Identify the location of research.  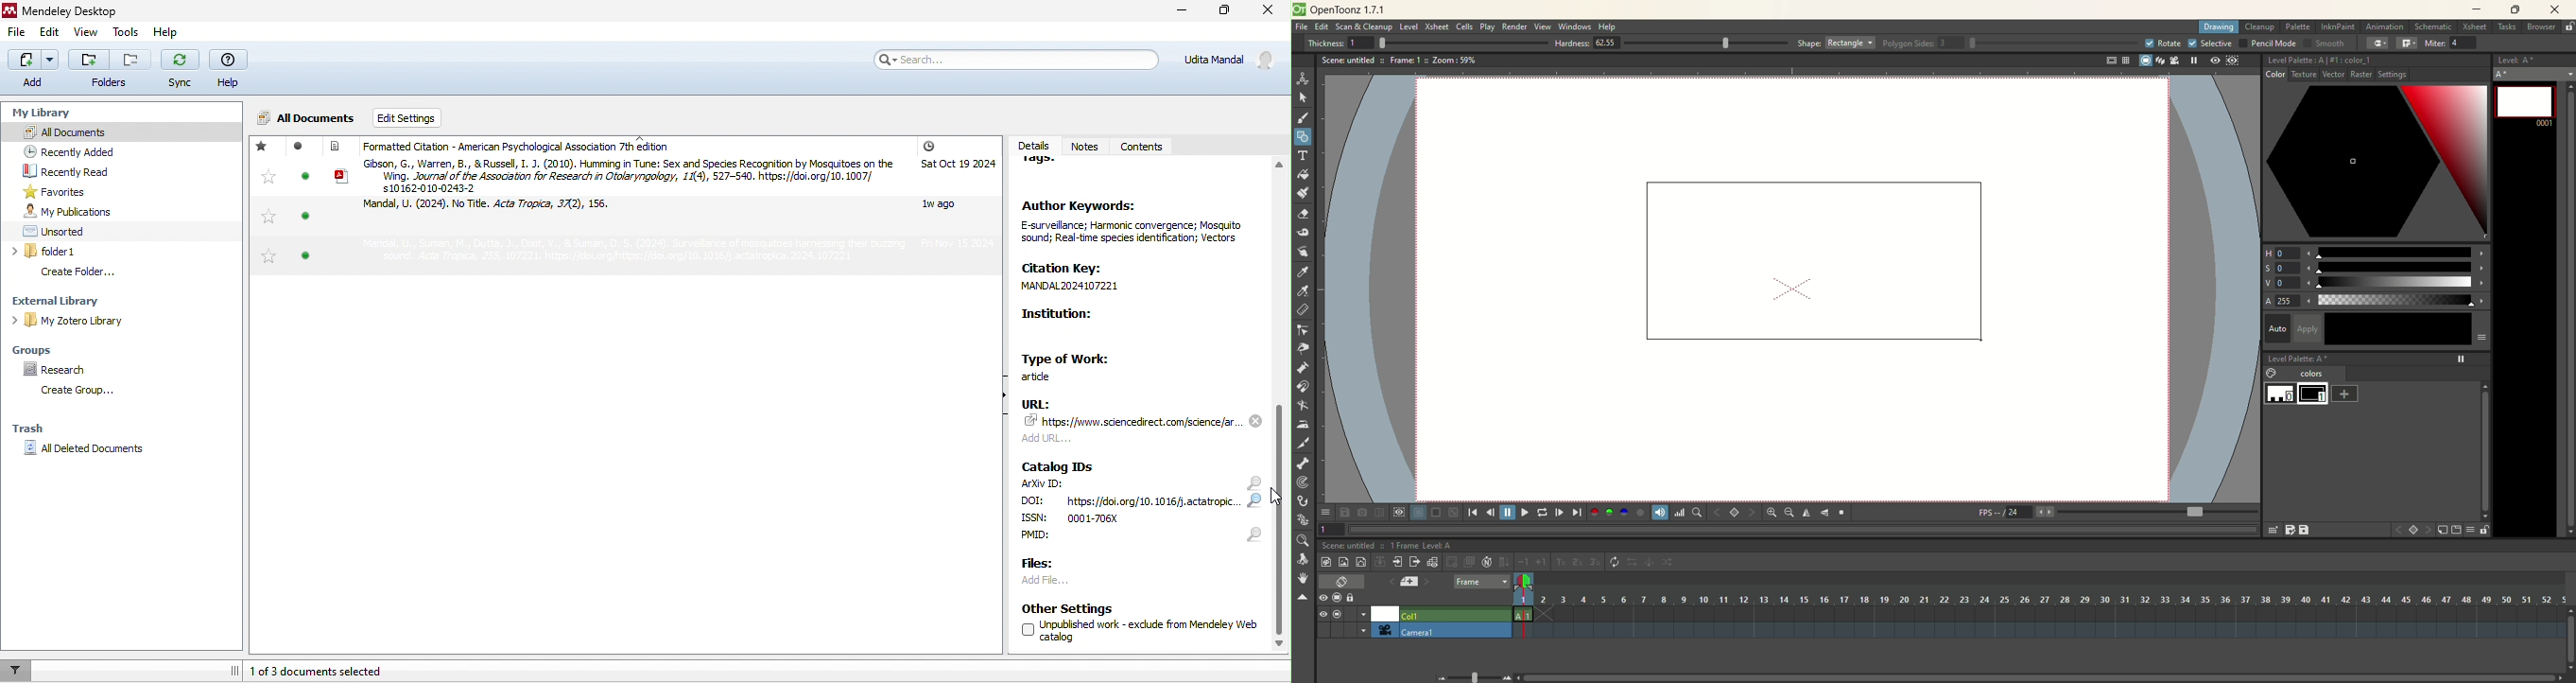
(58, 368).